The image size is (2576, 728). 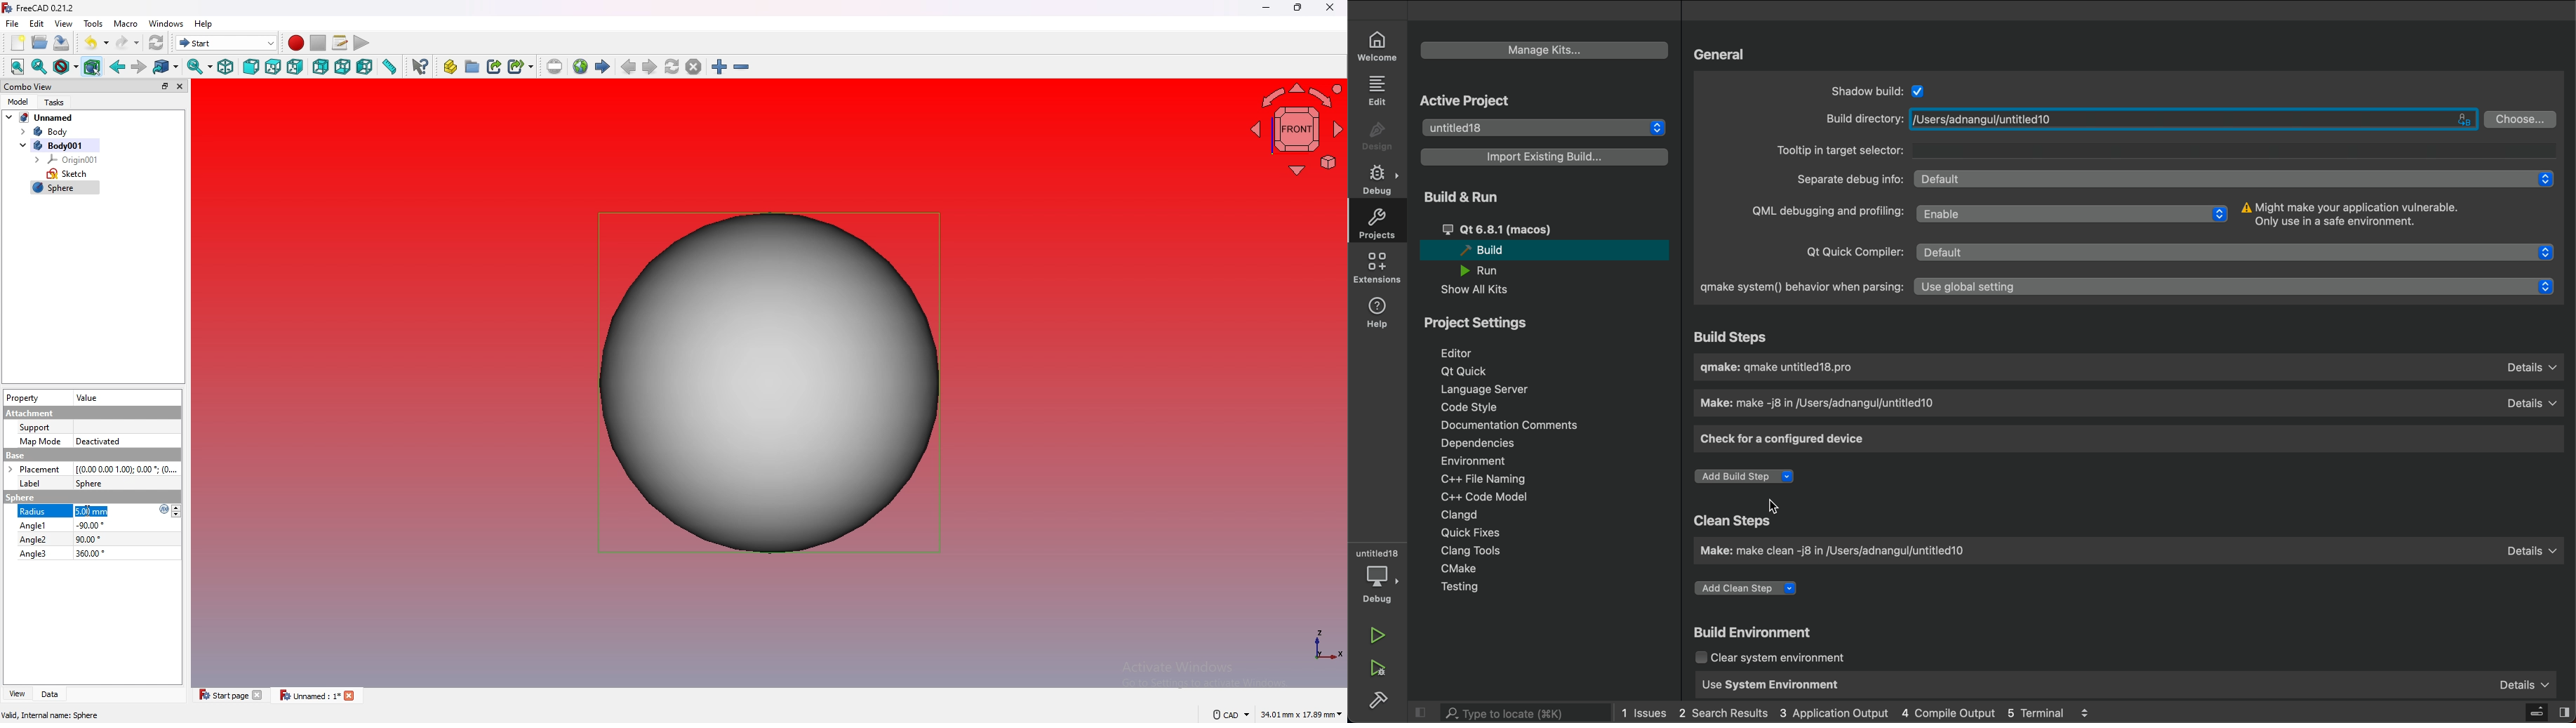 What do you see at coordinates (719, 67) in the screenshot?
I see `zoom in` at bounding box center [719, 67].